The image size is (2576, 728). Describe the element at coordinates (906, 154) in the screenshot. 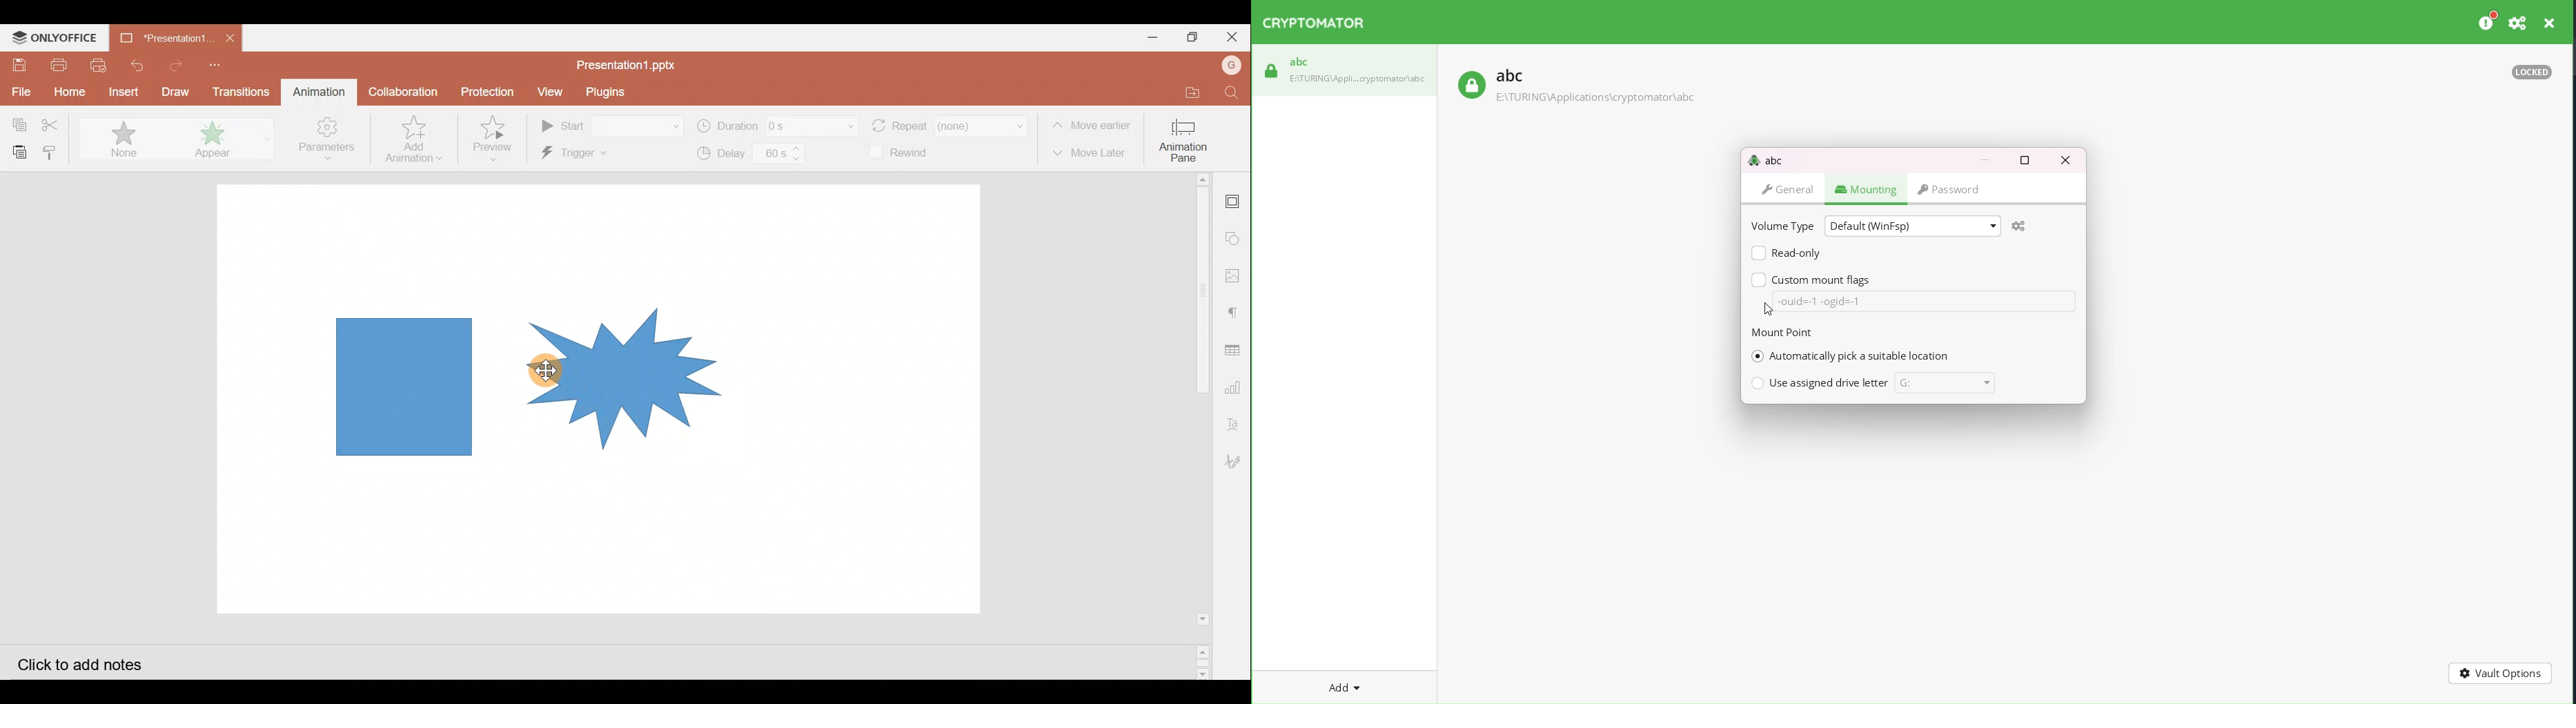

I see `Rewind` at that location.